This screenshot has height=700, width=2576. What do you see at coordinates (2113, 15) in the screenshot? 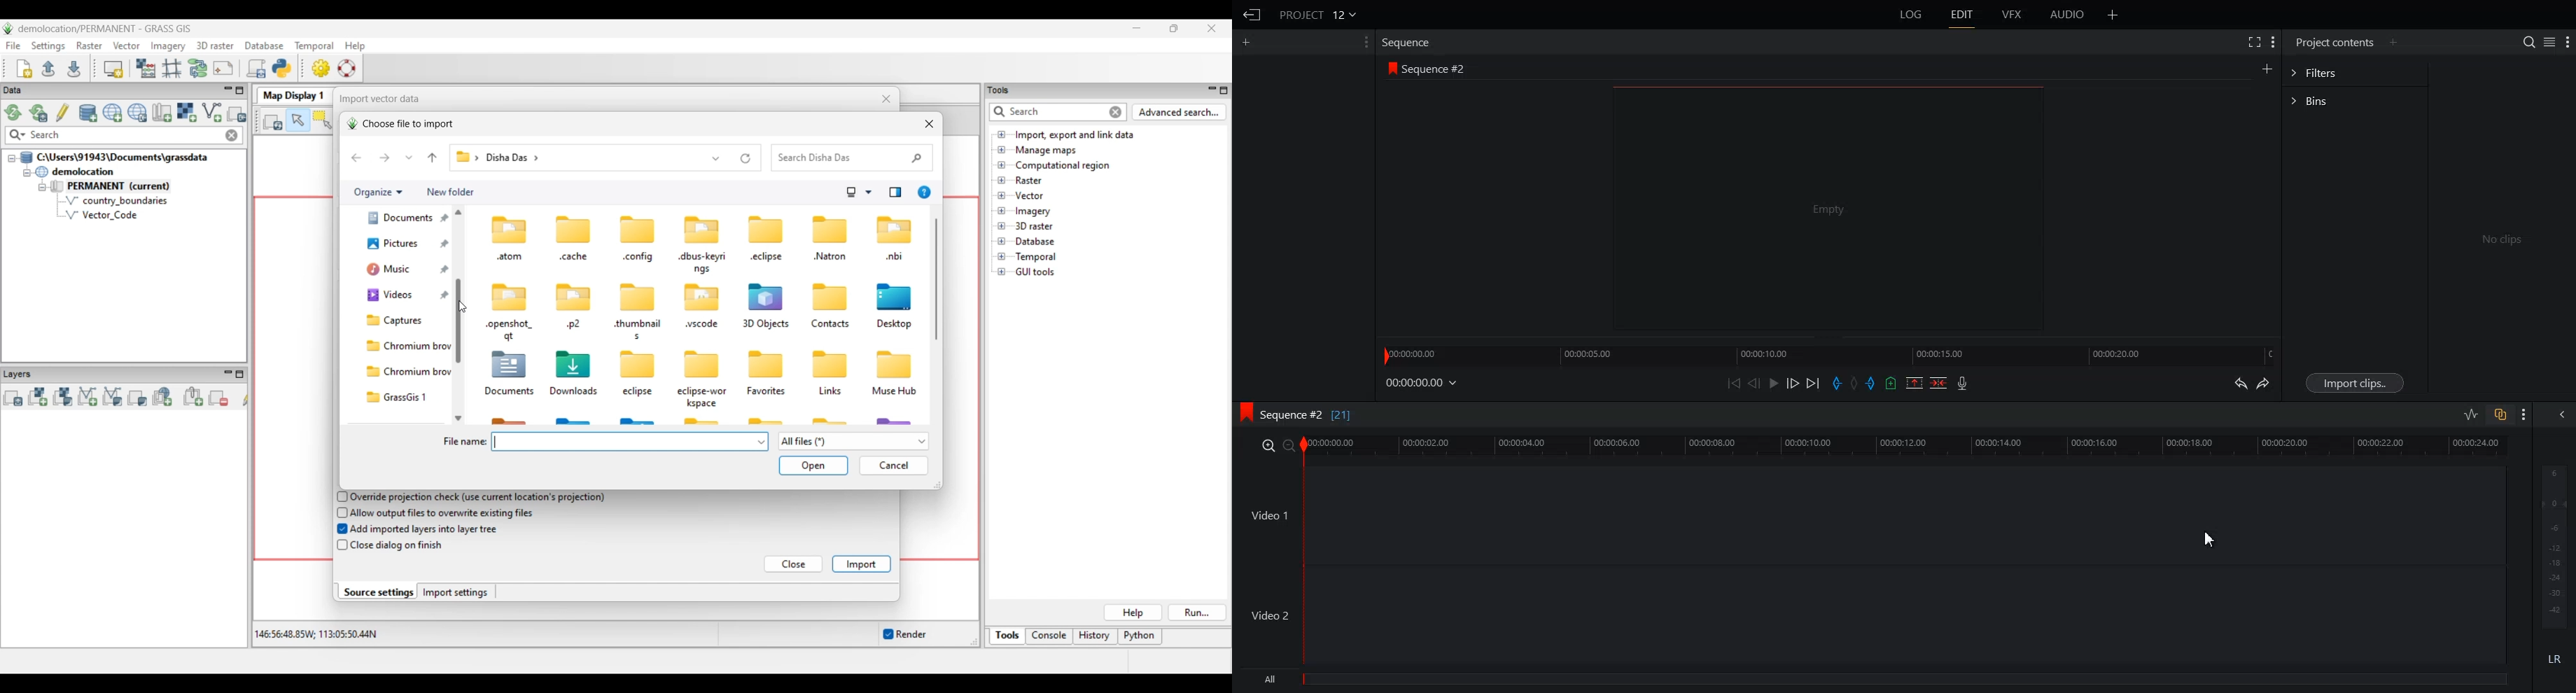
I see `Add Panel` at bounding box center [2113, 15].